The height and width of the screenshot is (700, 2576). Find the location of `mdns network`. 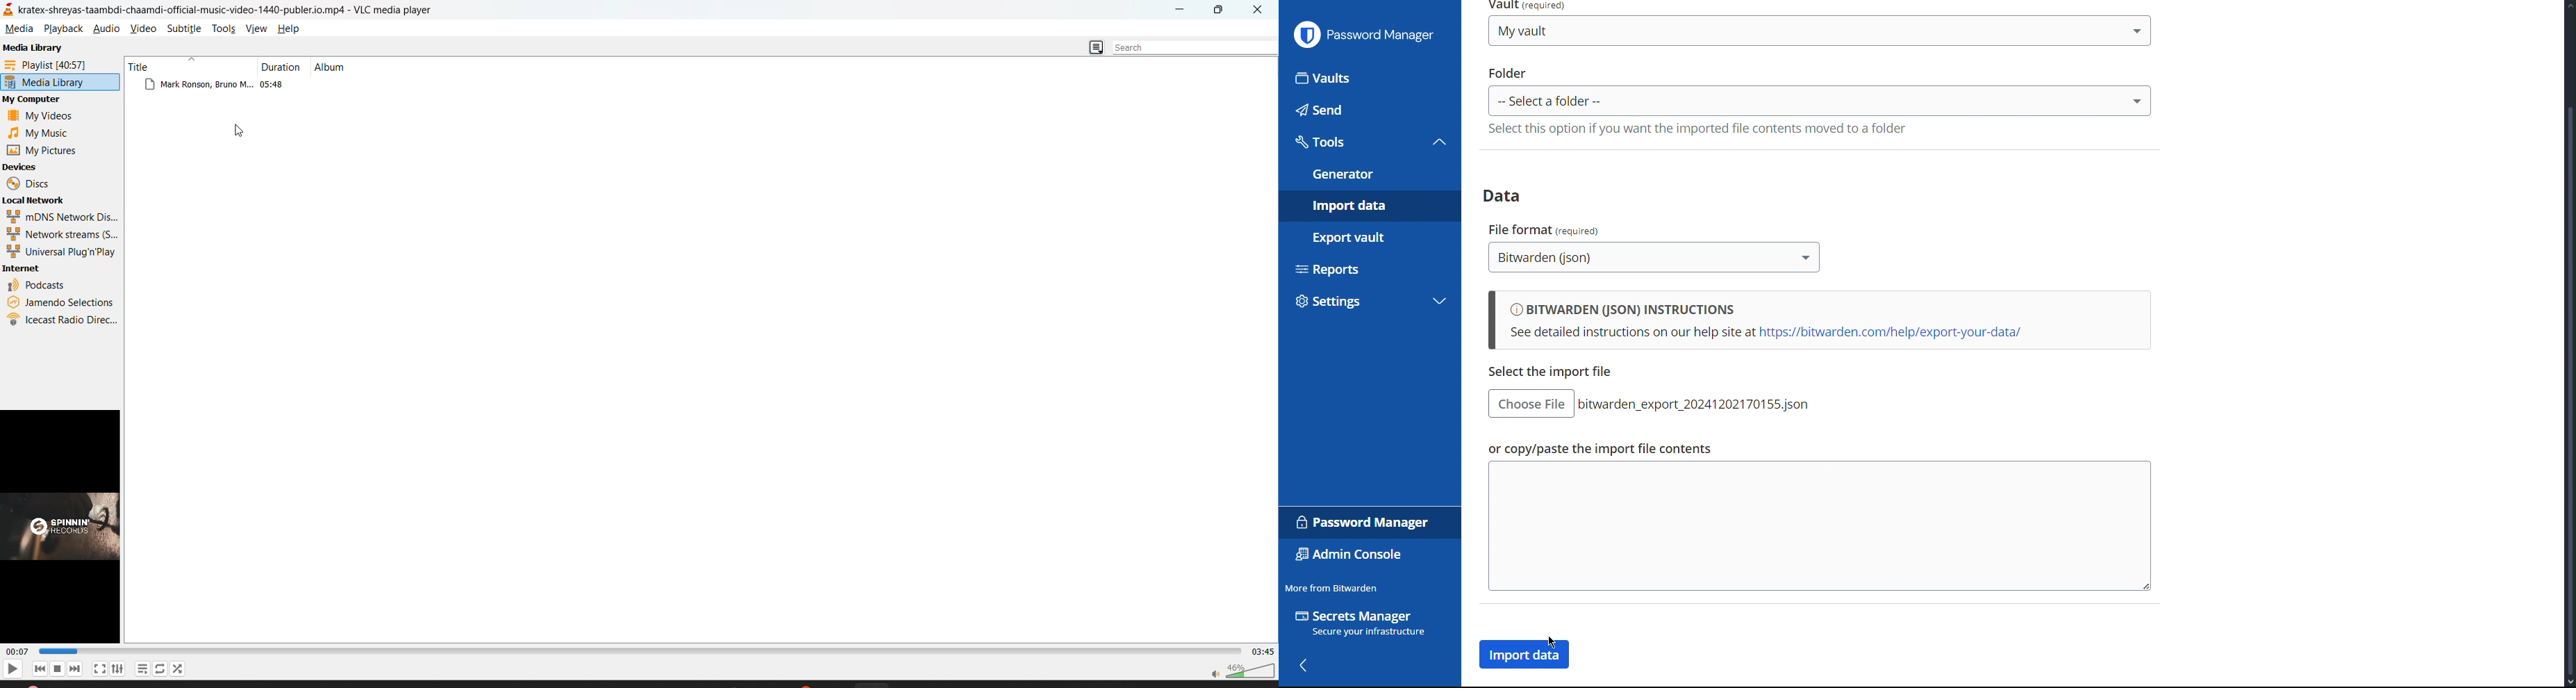

mdns network is located at coordinates (63, 218).